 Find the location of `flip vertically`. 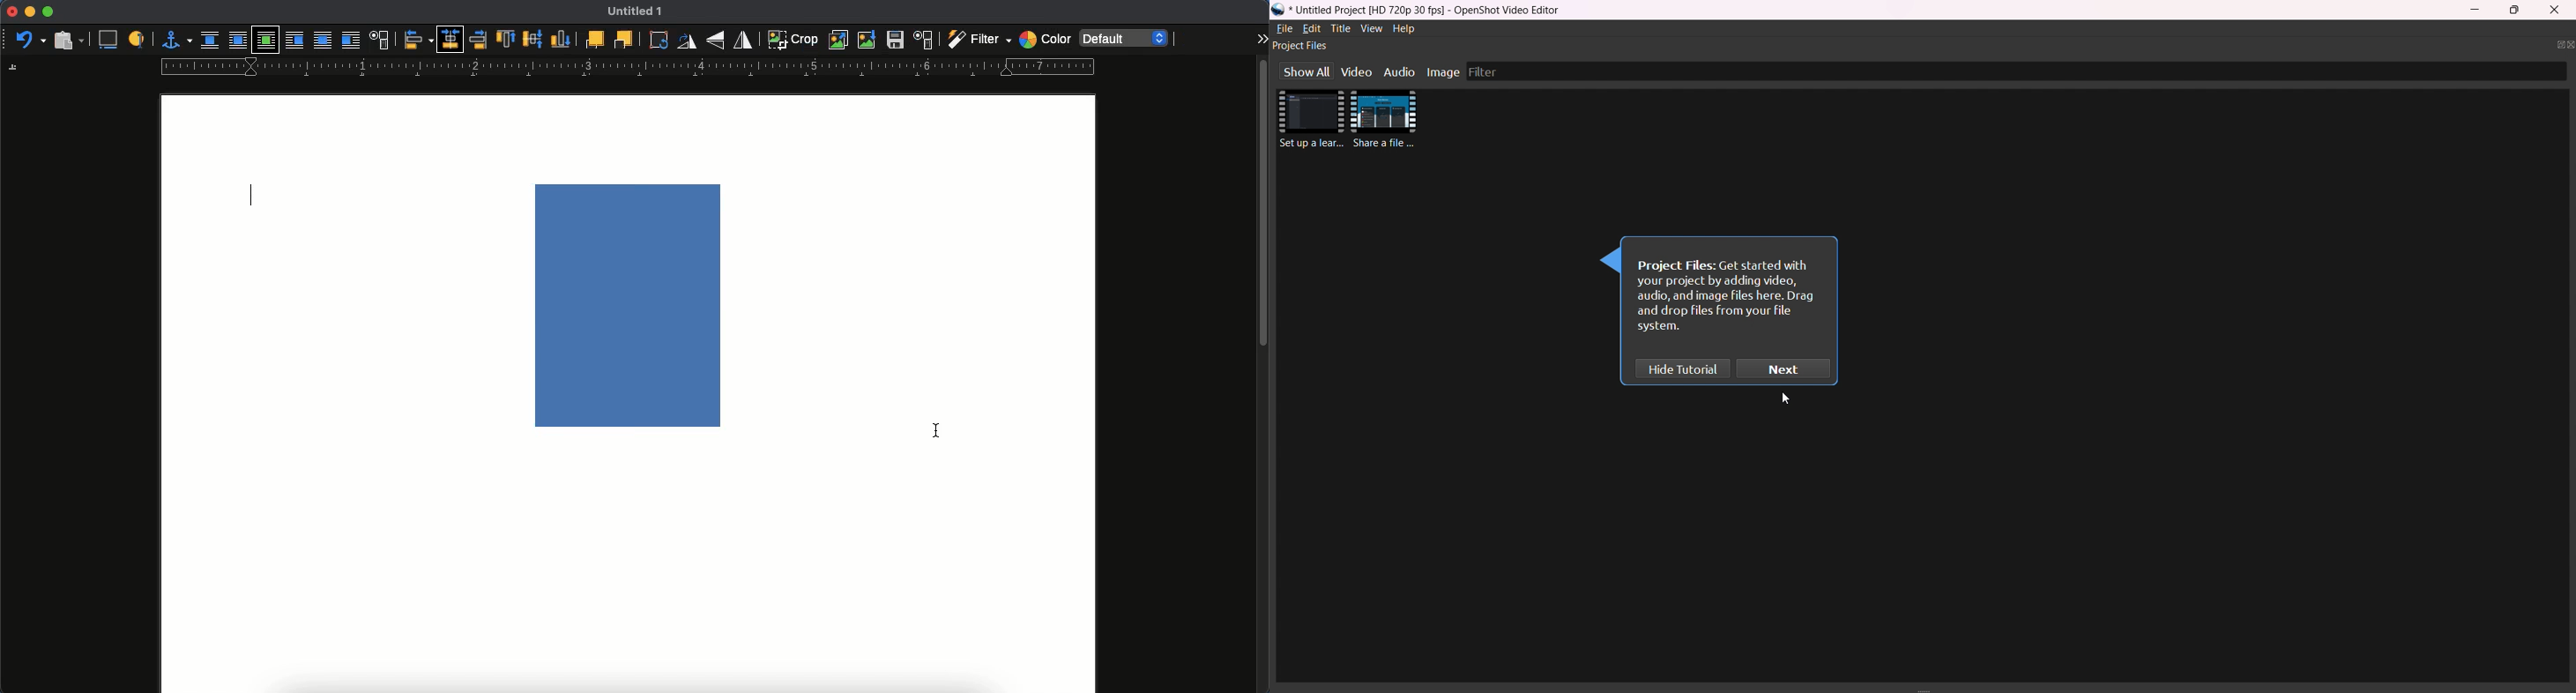

flip vertically is located at coordinates (717, 41).